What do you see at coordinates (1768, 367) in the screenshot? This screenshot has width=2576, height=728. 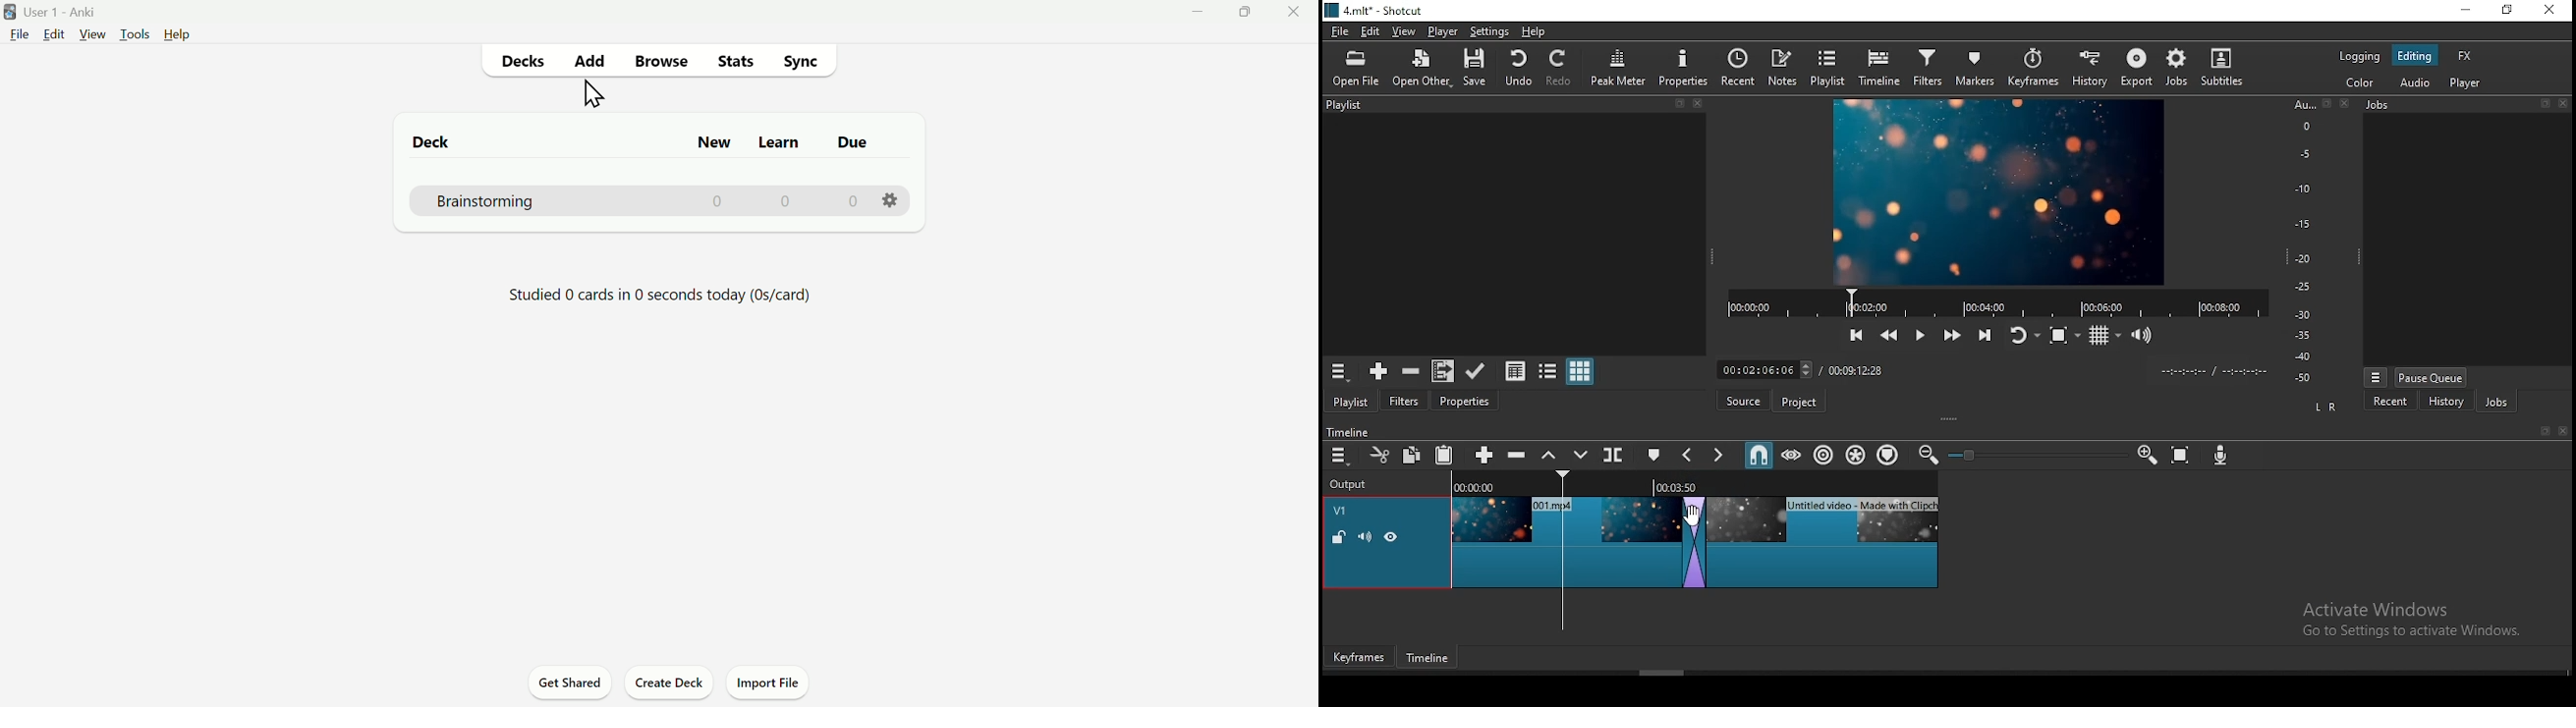 I see `elapsed time` at bounding box center [1768, 367].